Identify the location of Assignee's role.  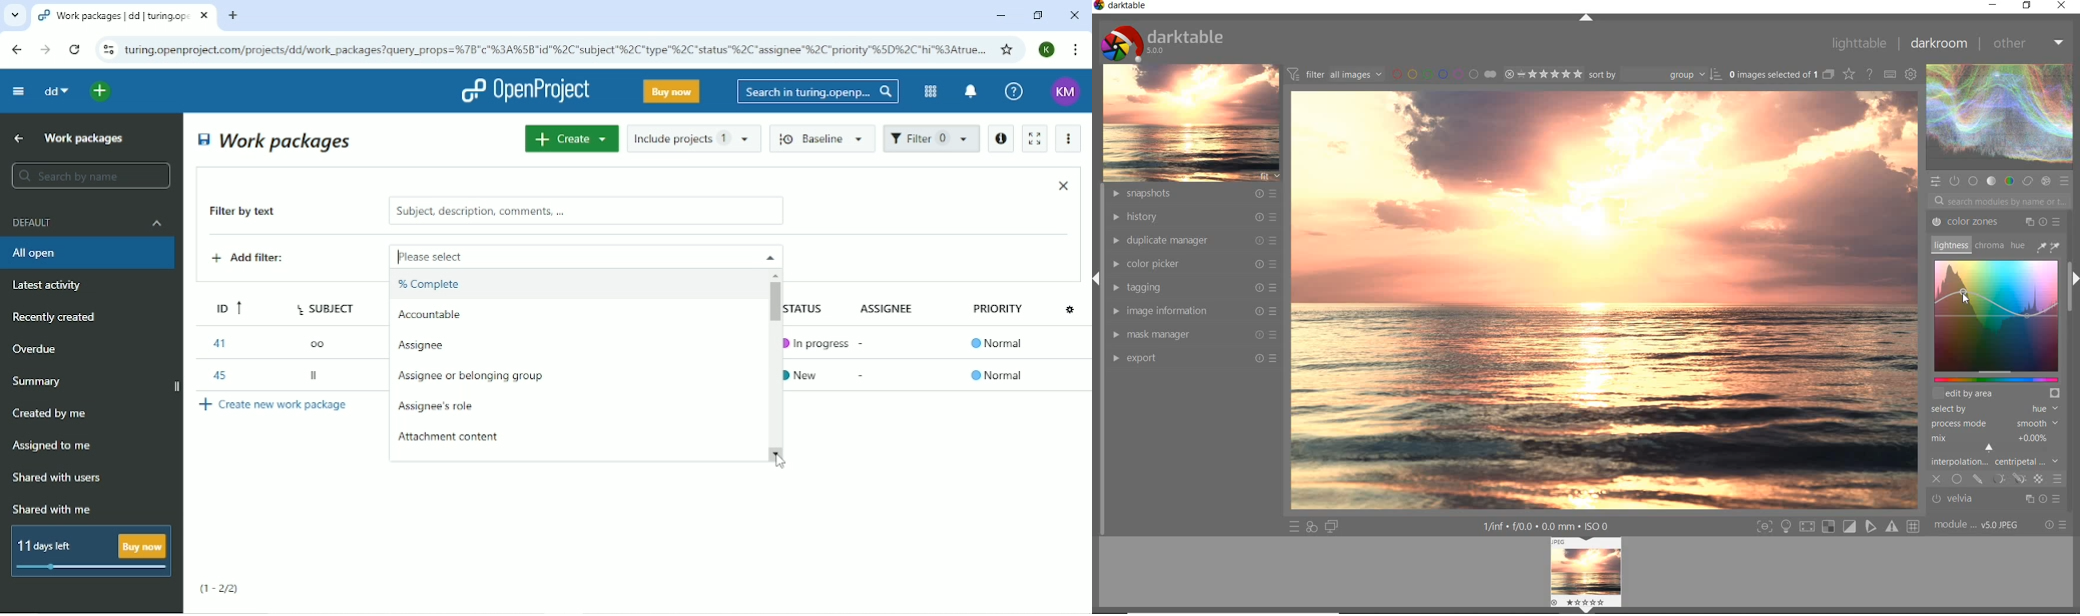
(439, 407).